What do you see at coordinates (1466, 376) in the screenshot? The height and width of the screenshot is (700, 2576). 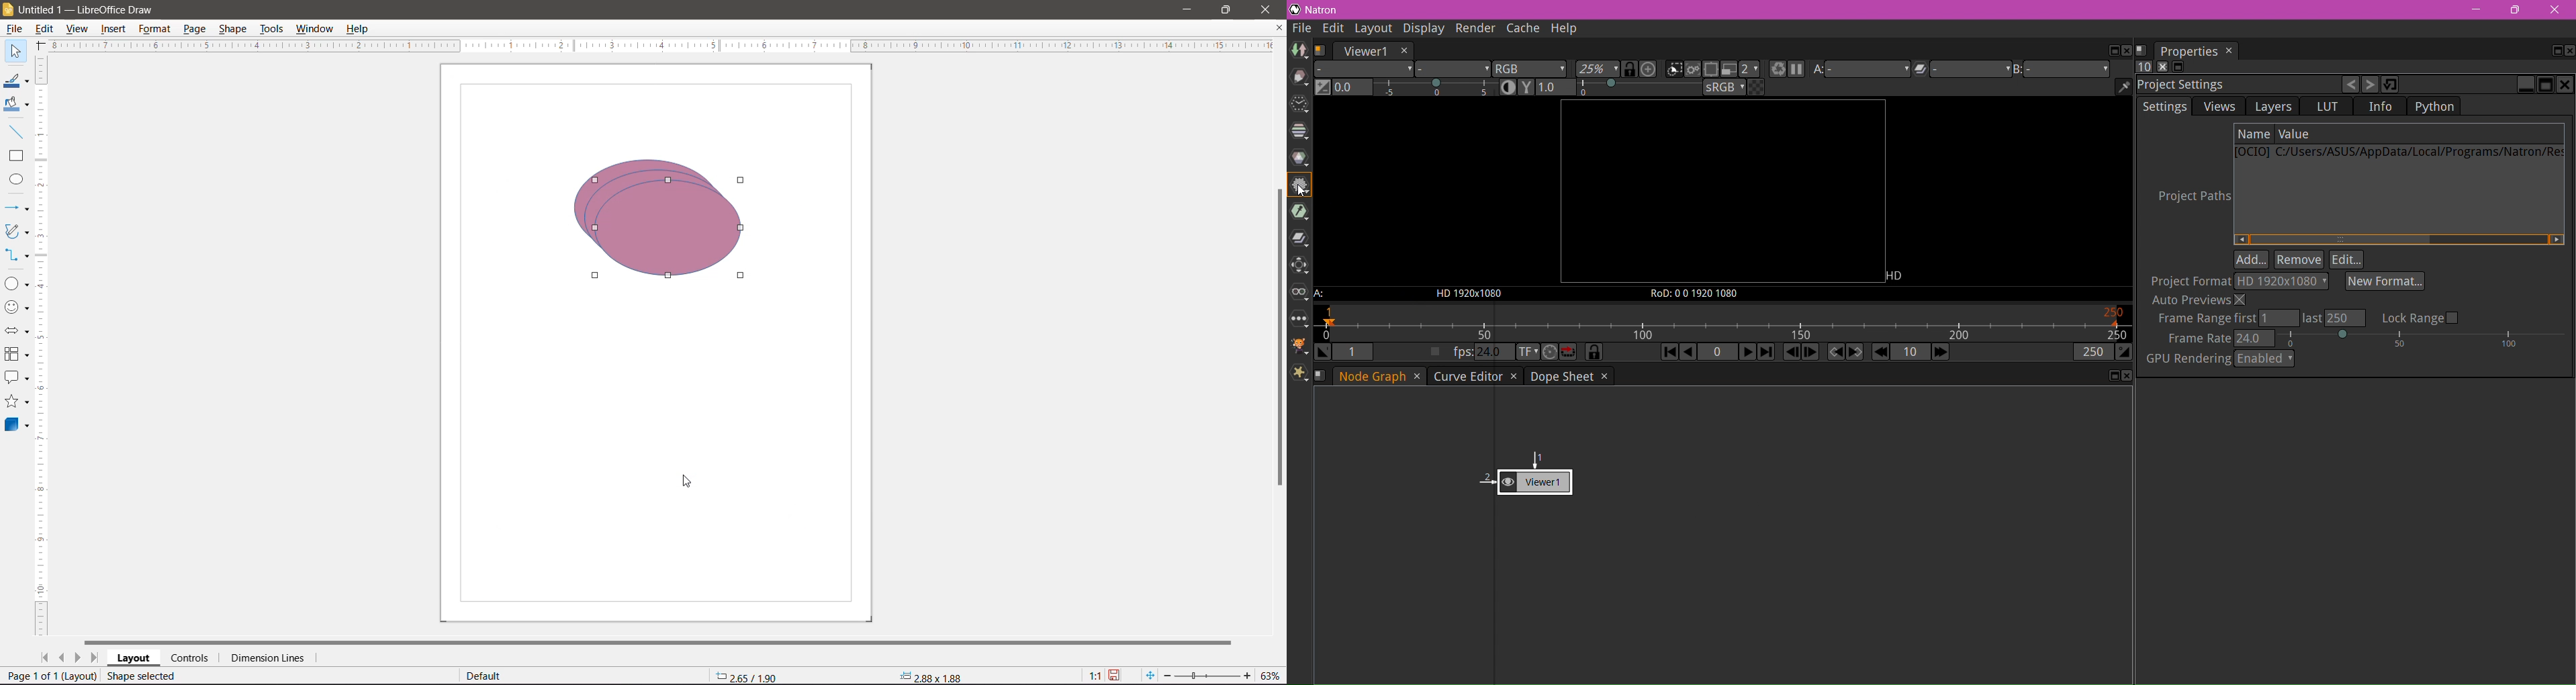 I see `Curve Editor` at bounding box center [1466, 376].